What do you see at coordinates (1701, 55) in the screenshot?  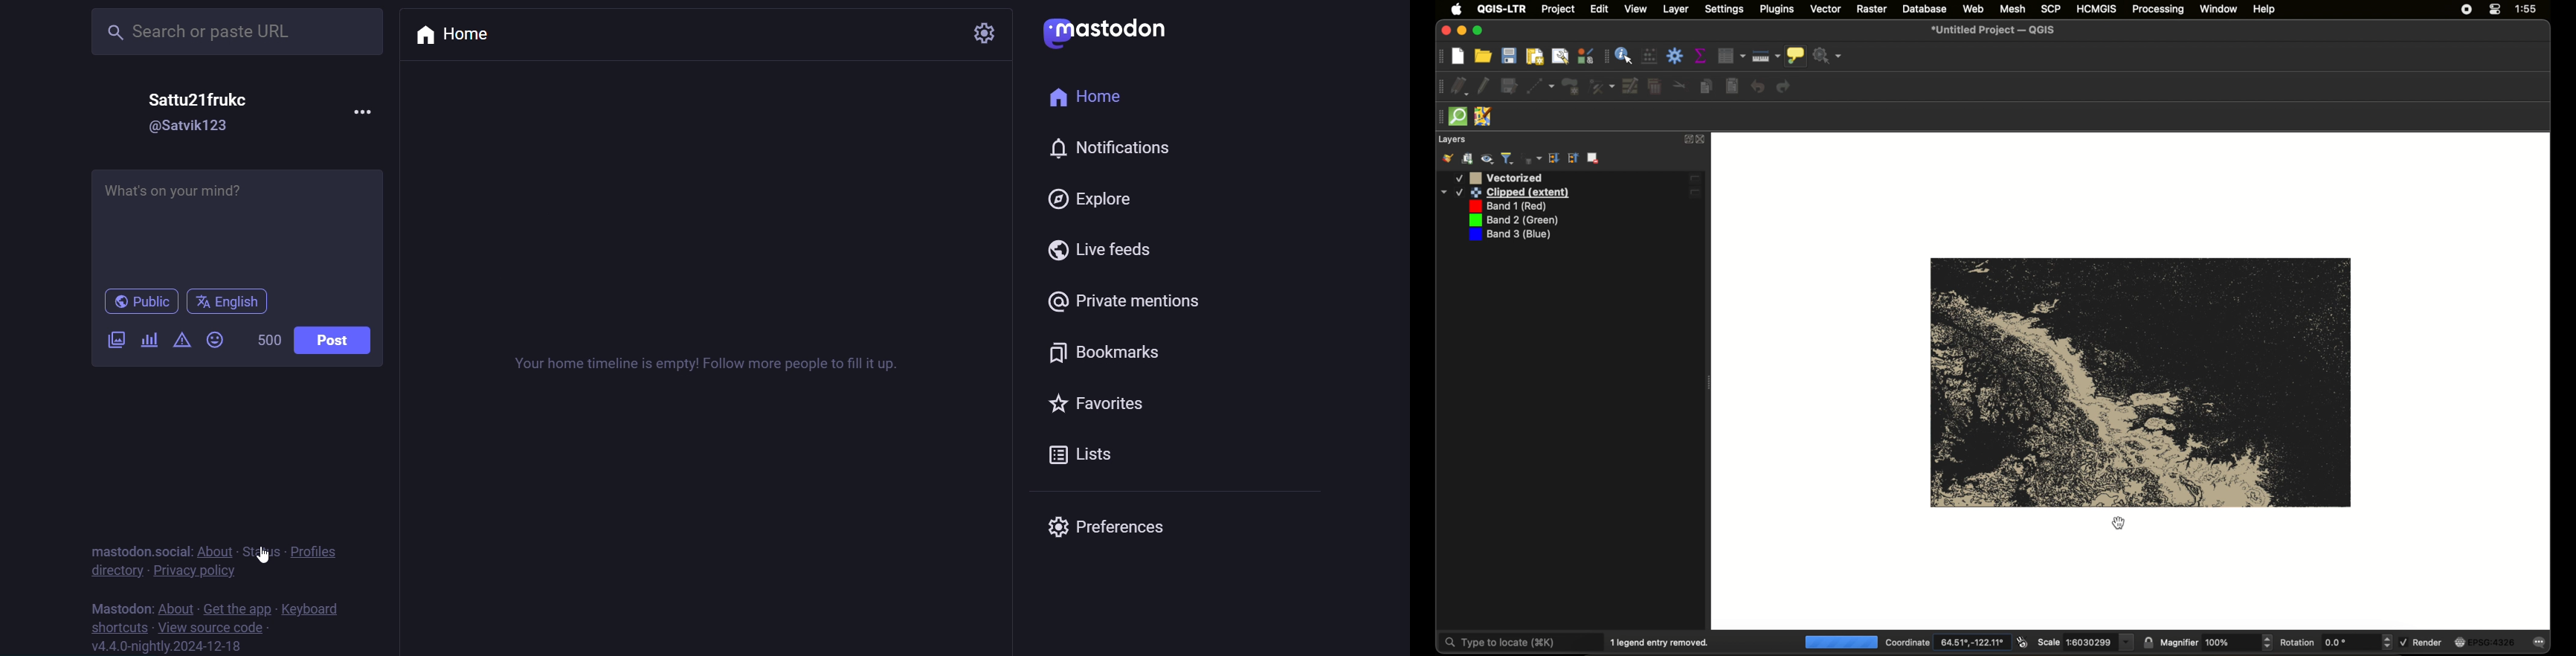 I see `show statistical summary` at bounding box center [1701, 55].